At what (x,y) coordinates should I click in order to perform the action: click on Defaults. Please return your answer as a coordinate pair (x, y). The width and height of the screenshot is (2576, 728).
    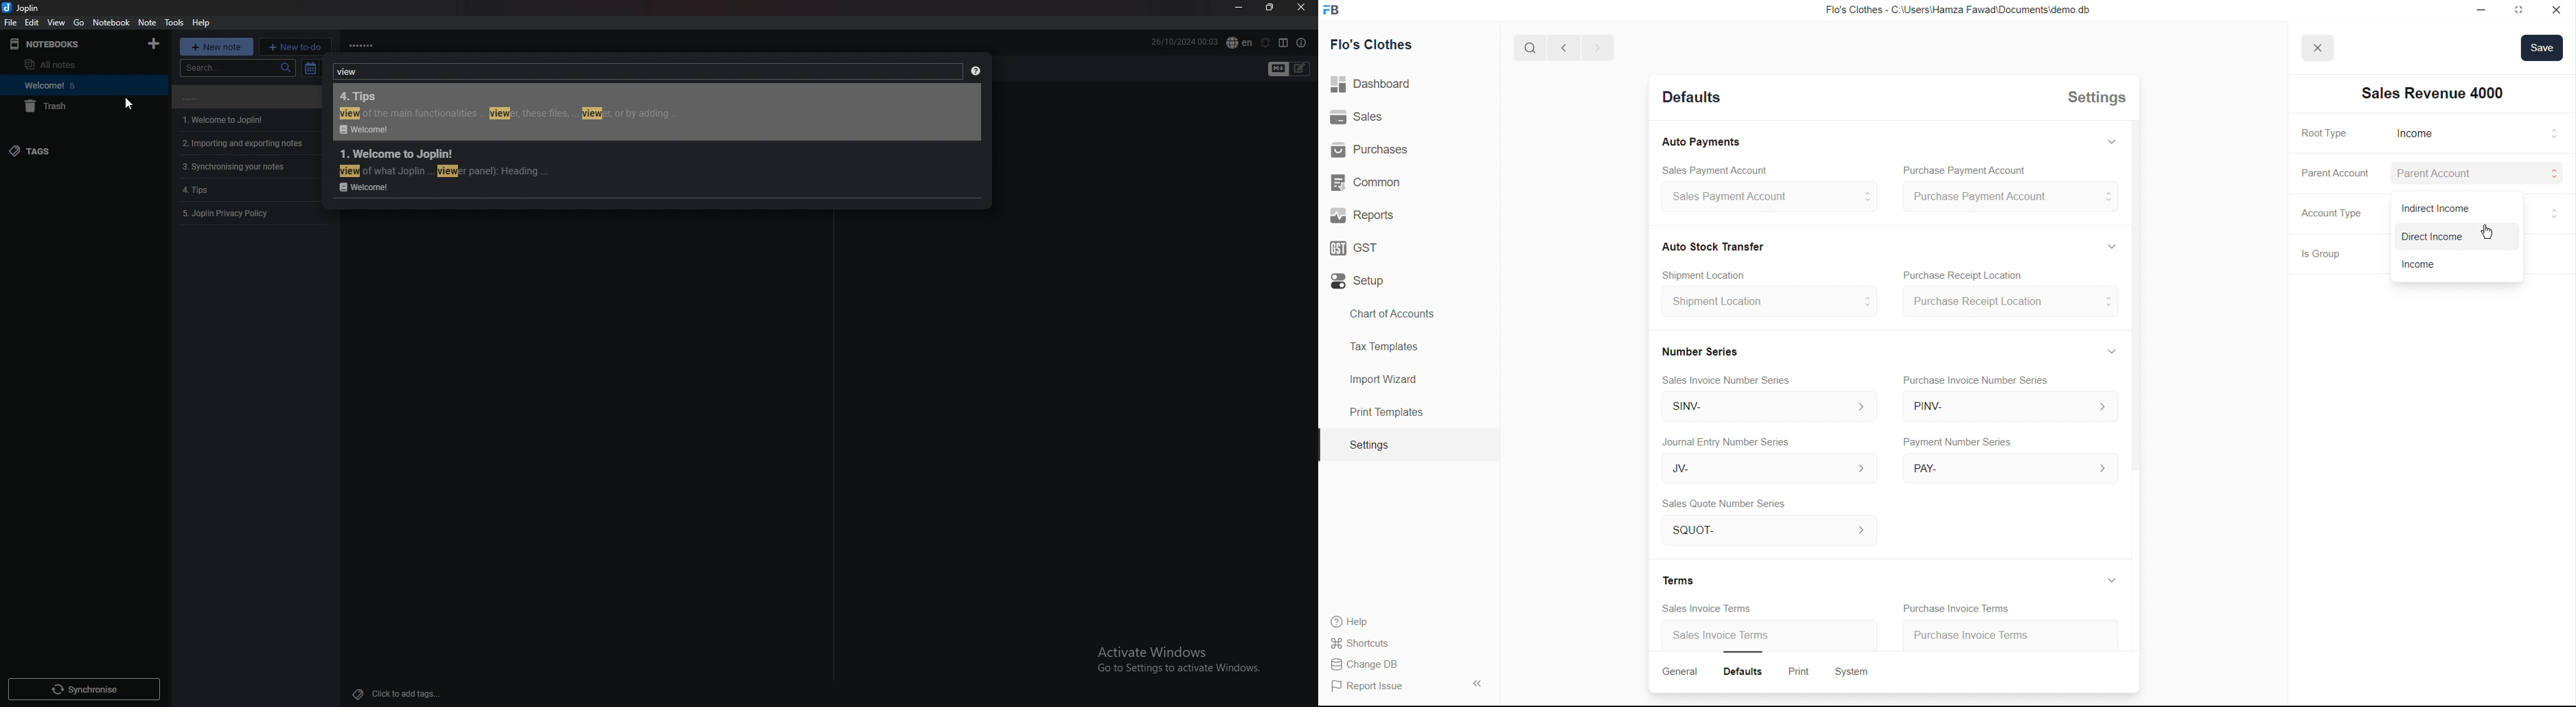
    Looking at the image, I should click on (1749, 670).